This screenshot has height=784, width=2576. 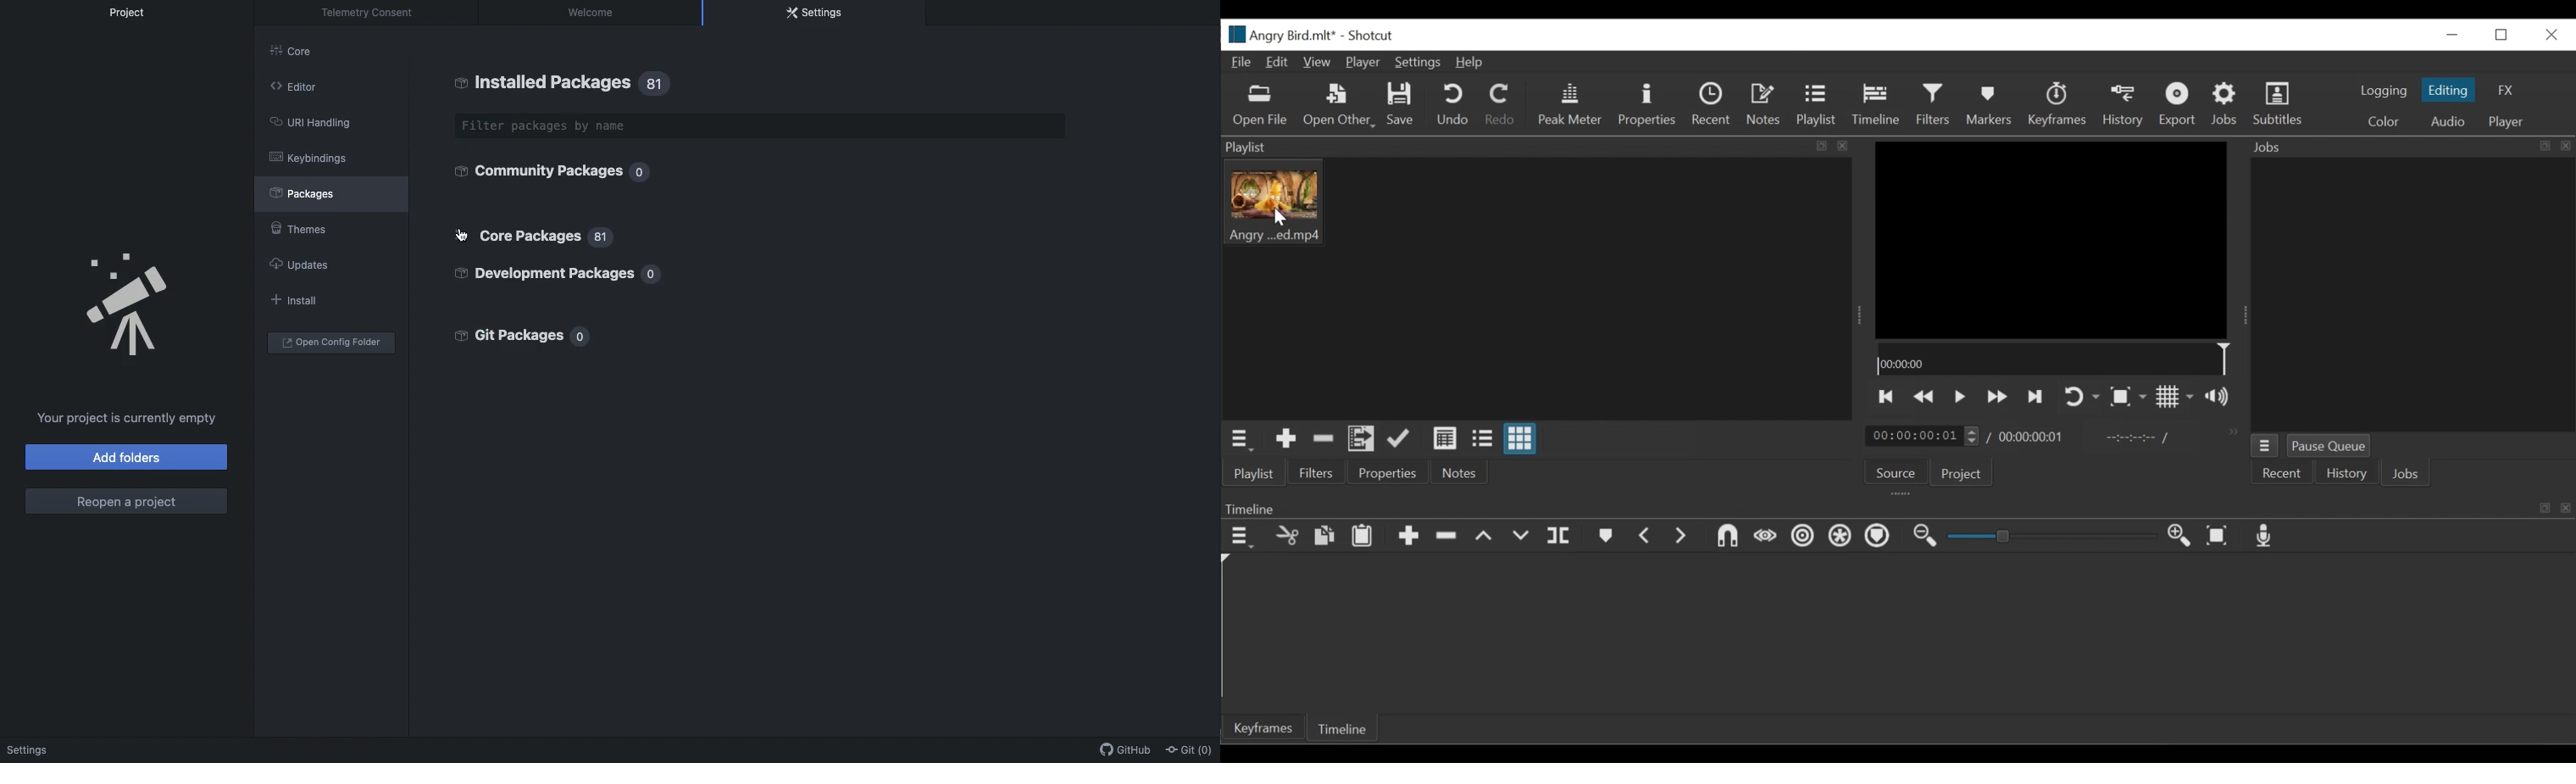 What do you see at coordinates (2267, 446) in the screenshot?
I see `Job menu` at bounding box center [2267, 446].